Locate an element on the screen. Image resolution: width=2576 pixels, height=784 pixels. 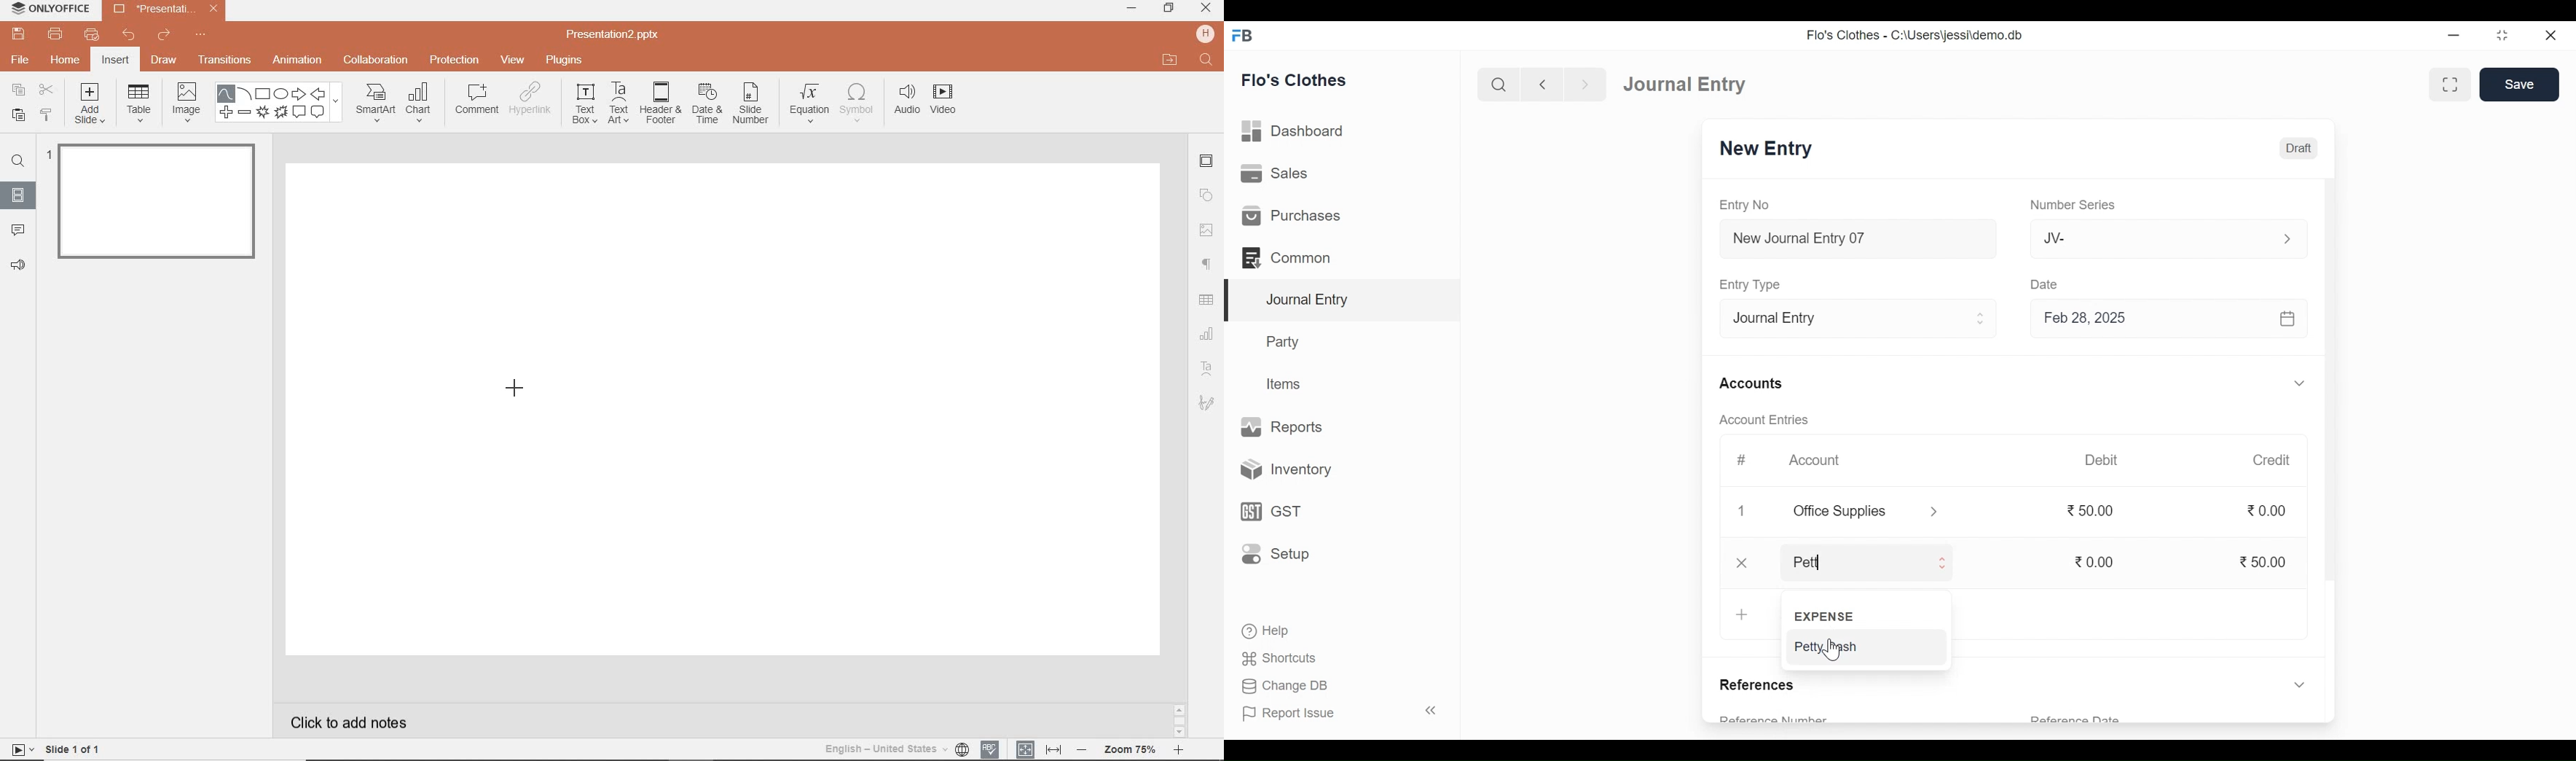
Purchases is located at coordinates (1291, 215).